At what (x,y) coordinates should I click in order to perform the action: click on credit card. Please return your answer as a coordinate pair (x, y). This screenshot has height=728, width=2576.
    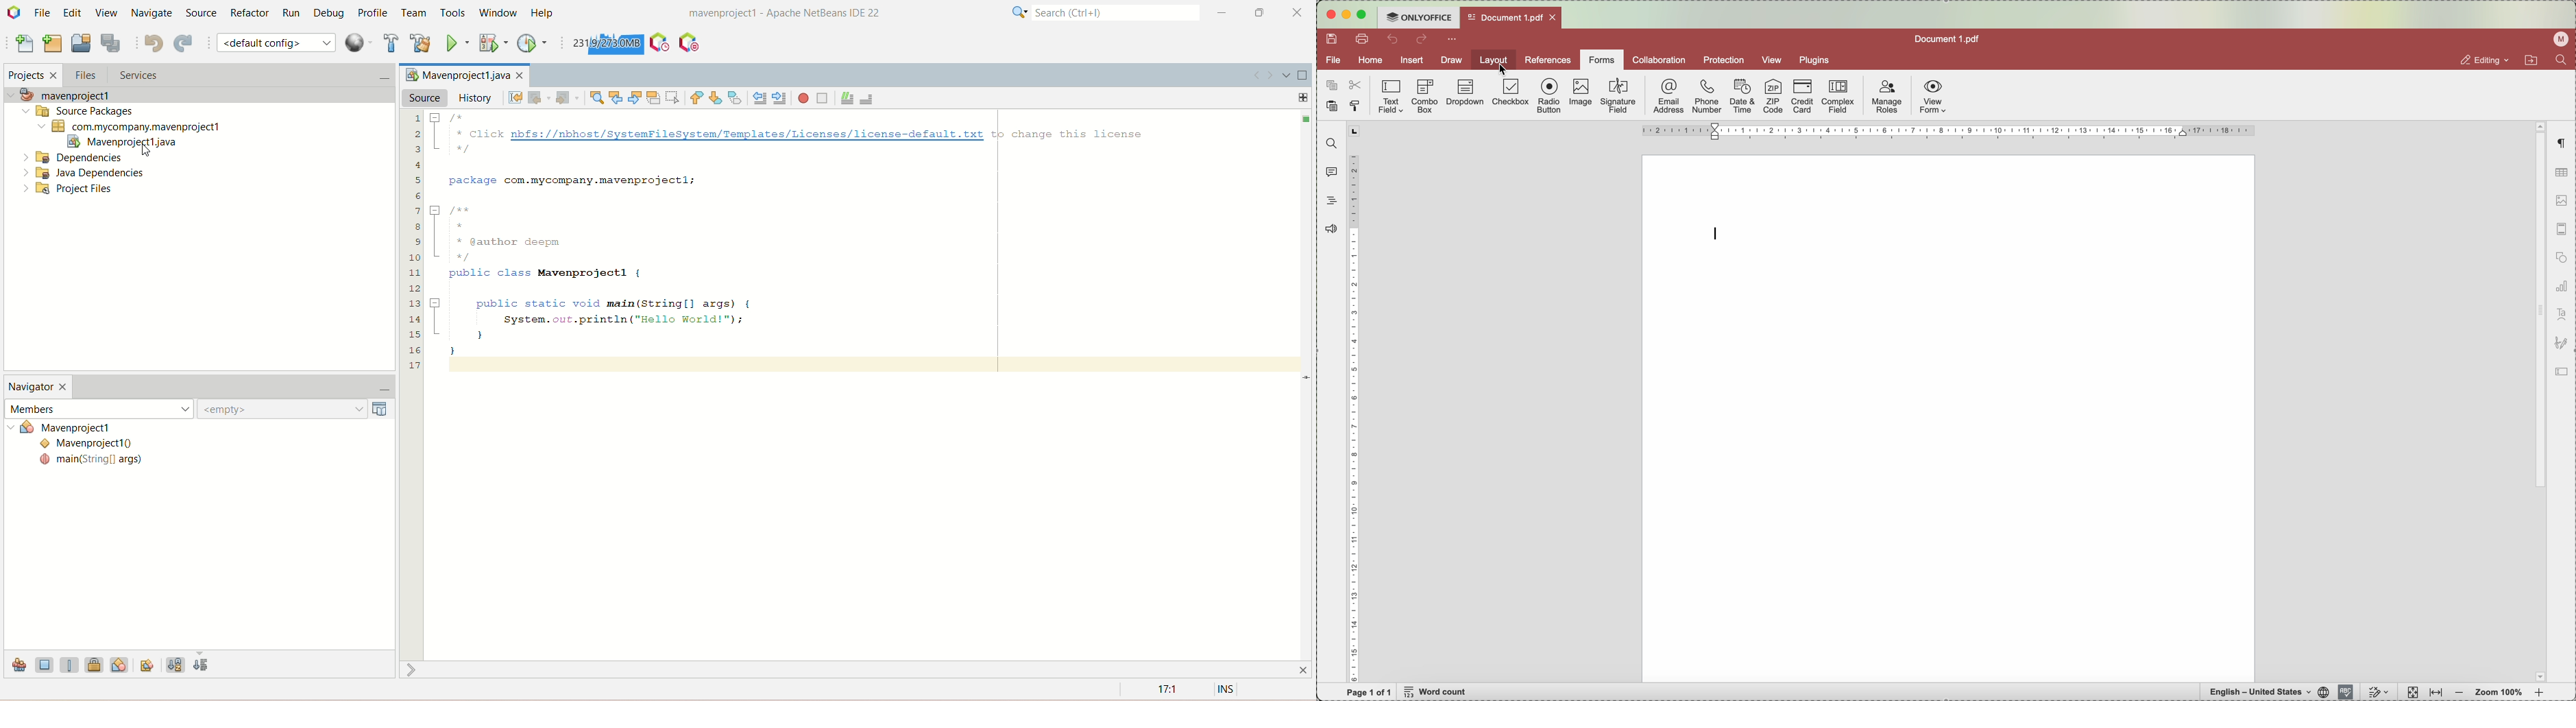
    Looking at the image, I should click on (1803, 97).